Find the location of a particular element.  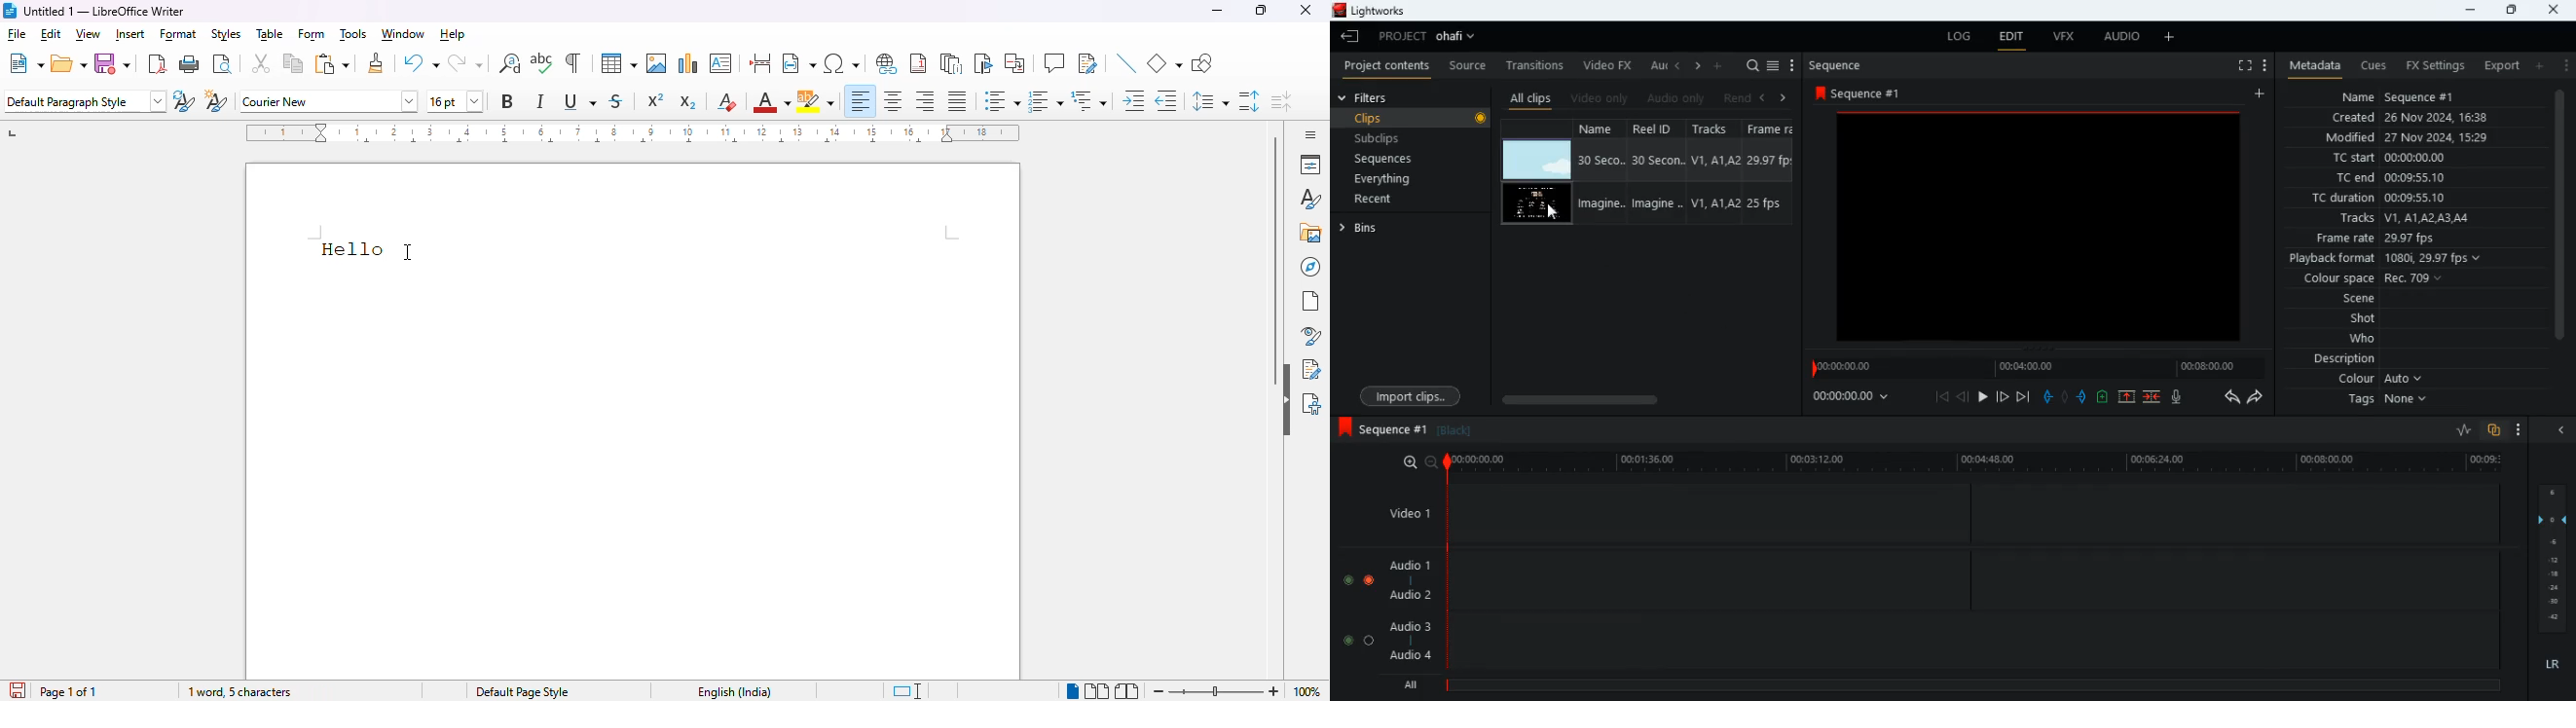

backward is located at coordinates (2231, 396).